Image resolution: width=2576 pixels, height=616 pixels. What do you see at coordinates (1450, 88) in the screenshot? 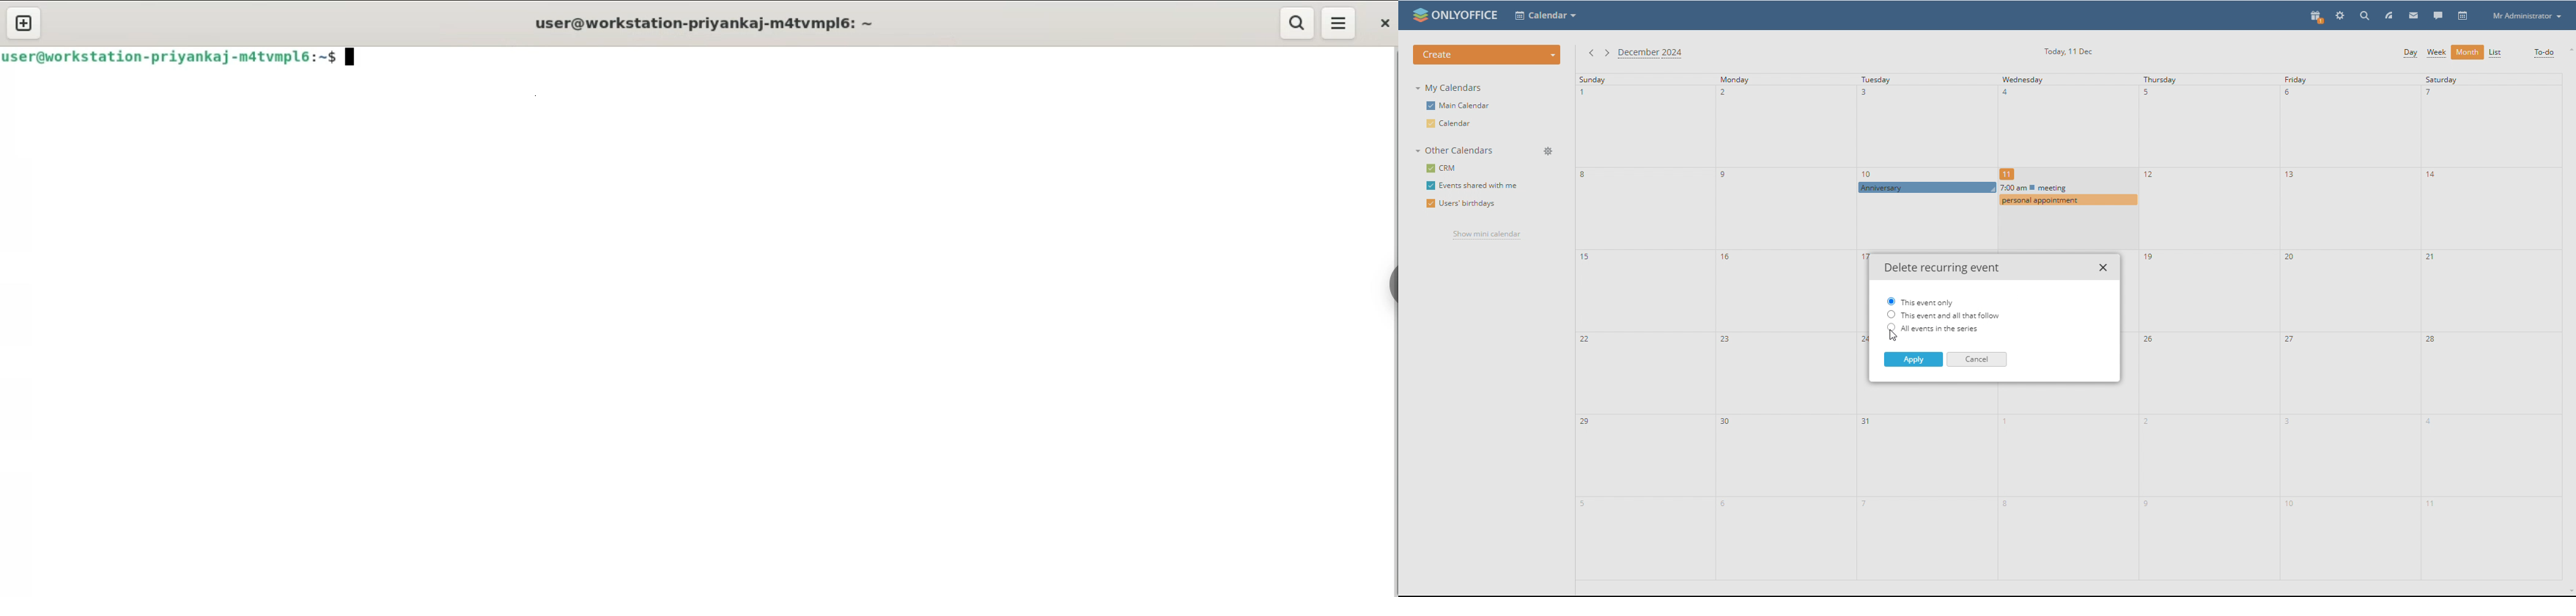
I see `my calendars` at bounding box center [1450, 88].